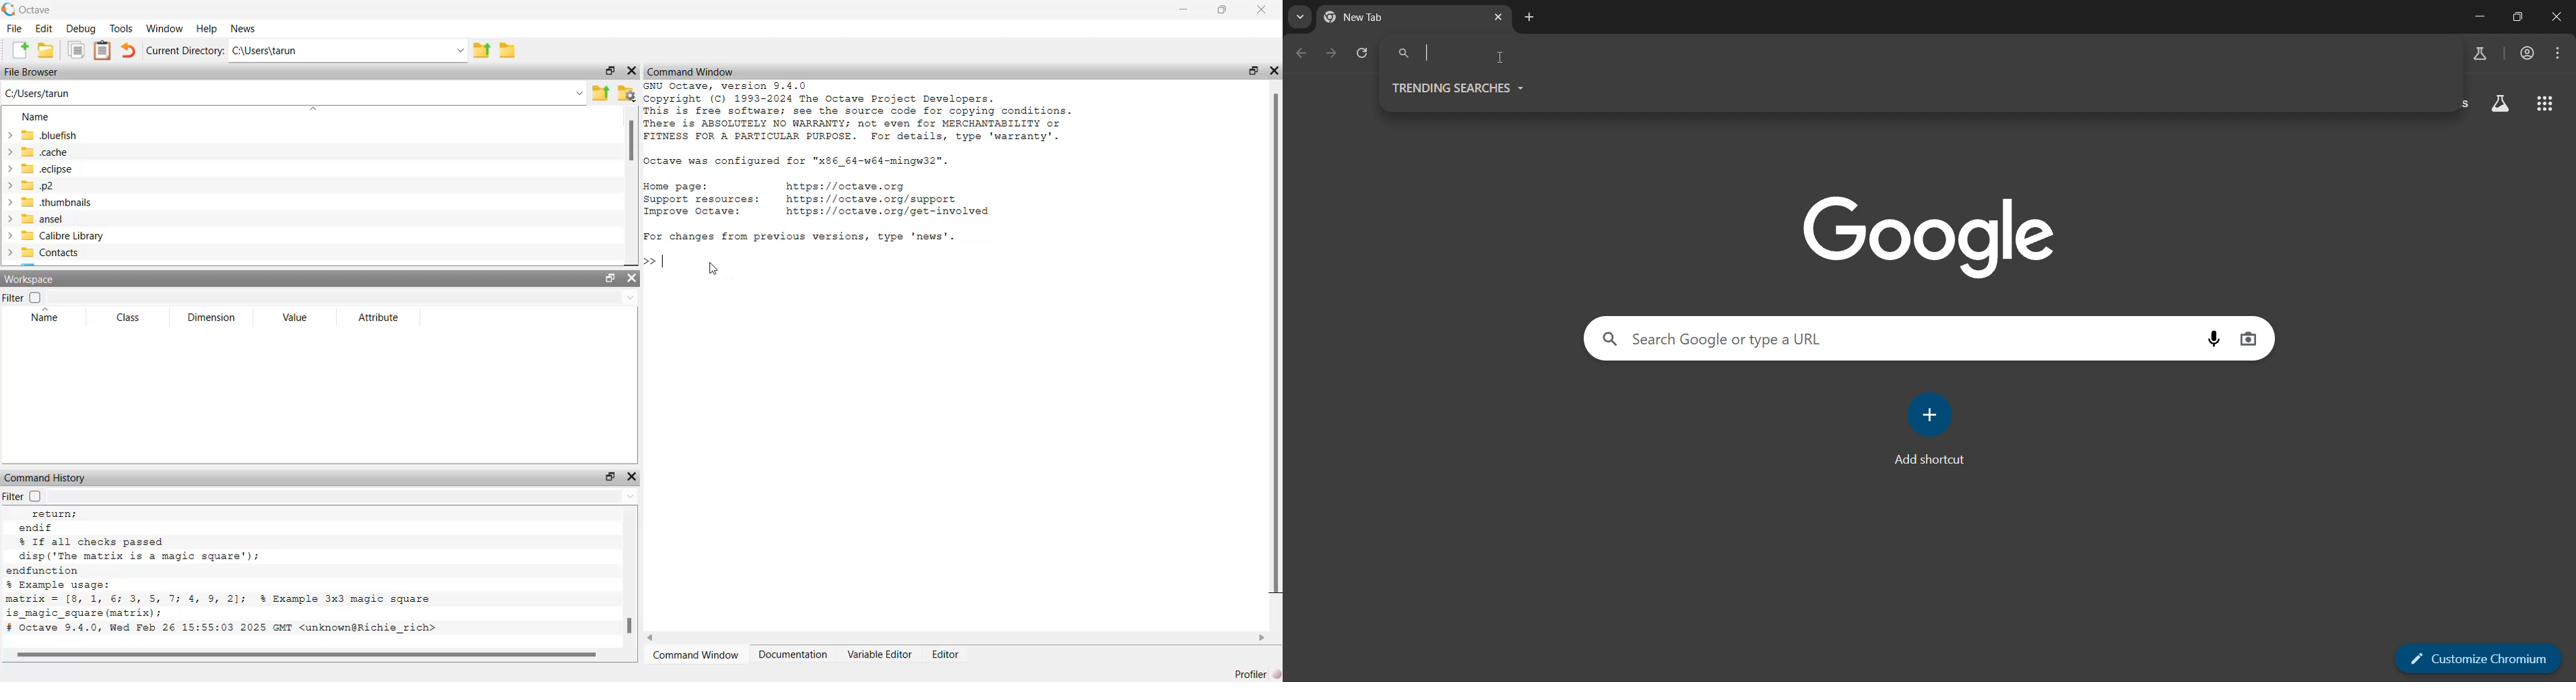 This screenshot has height=700, width=2576. I want to click on close, so click(1275, 71).